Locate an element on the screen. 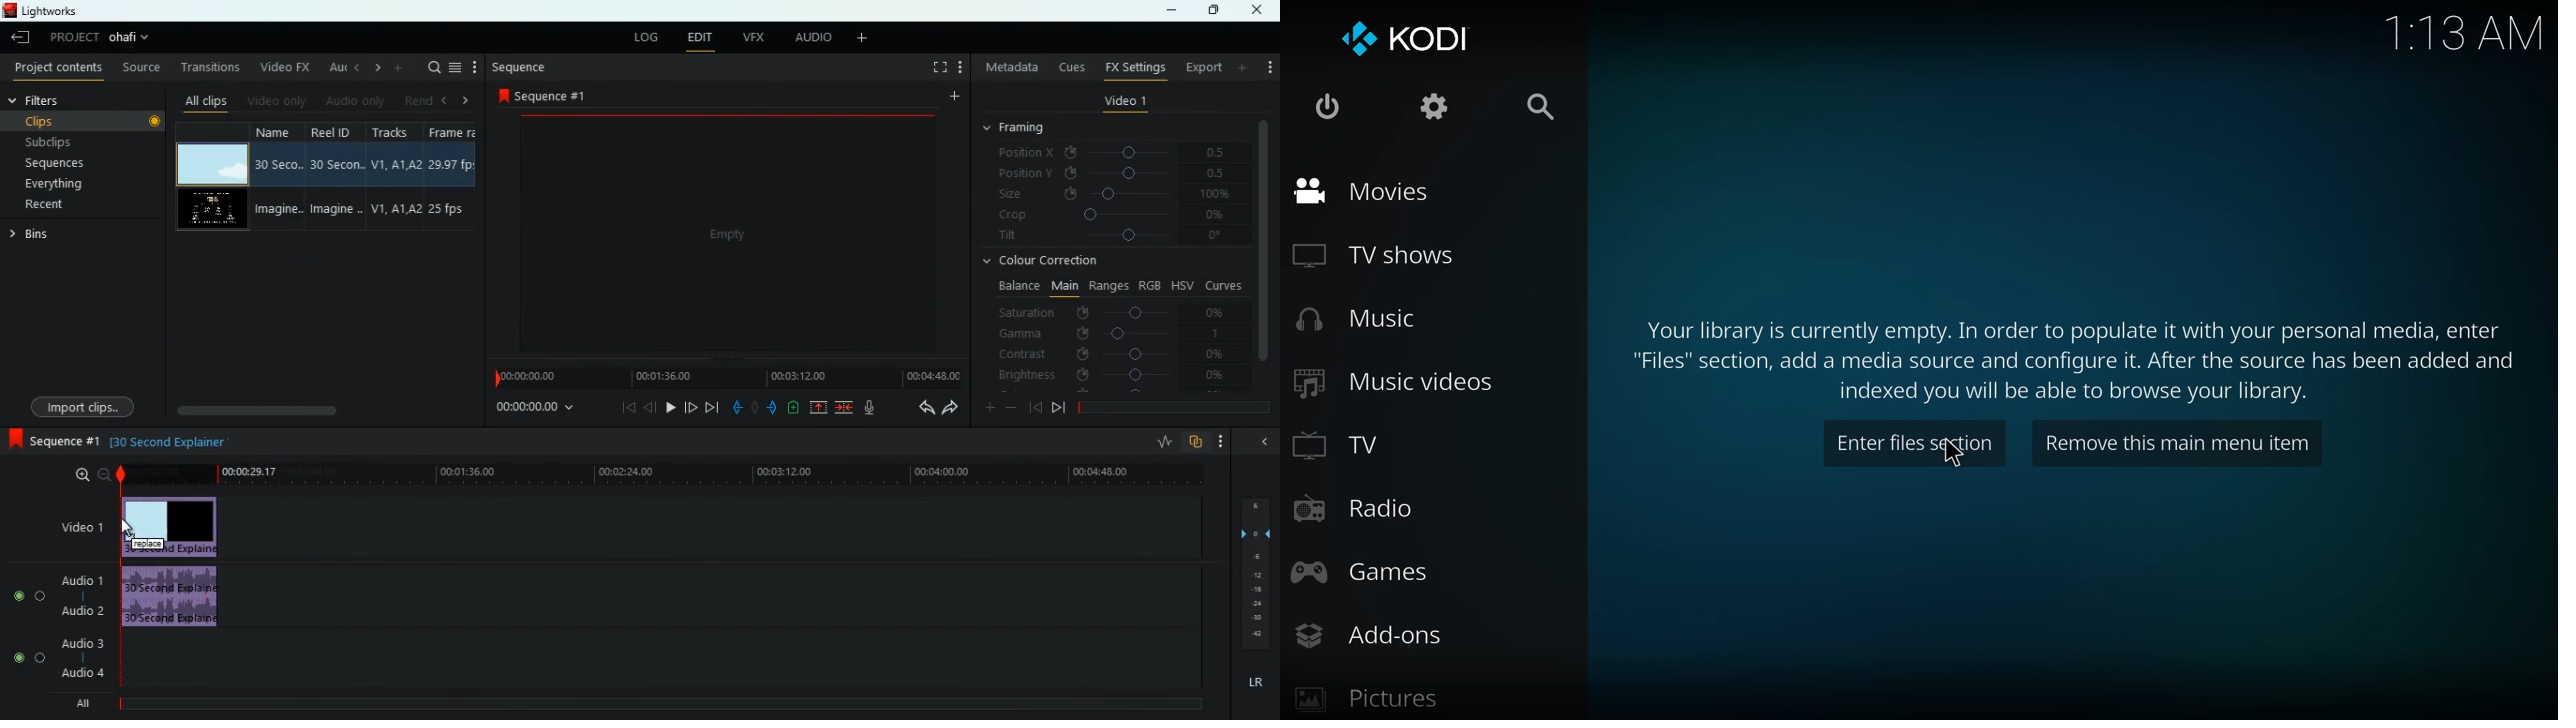 The width and height of the screenshot is (2576, 728).  is located at coordinates (1256, 619).